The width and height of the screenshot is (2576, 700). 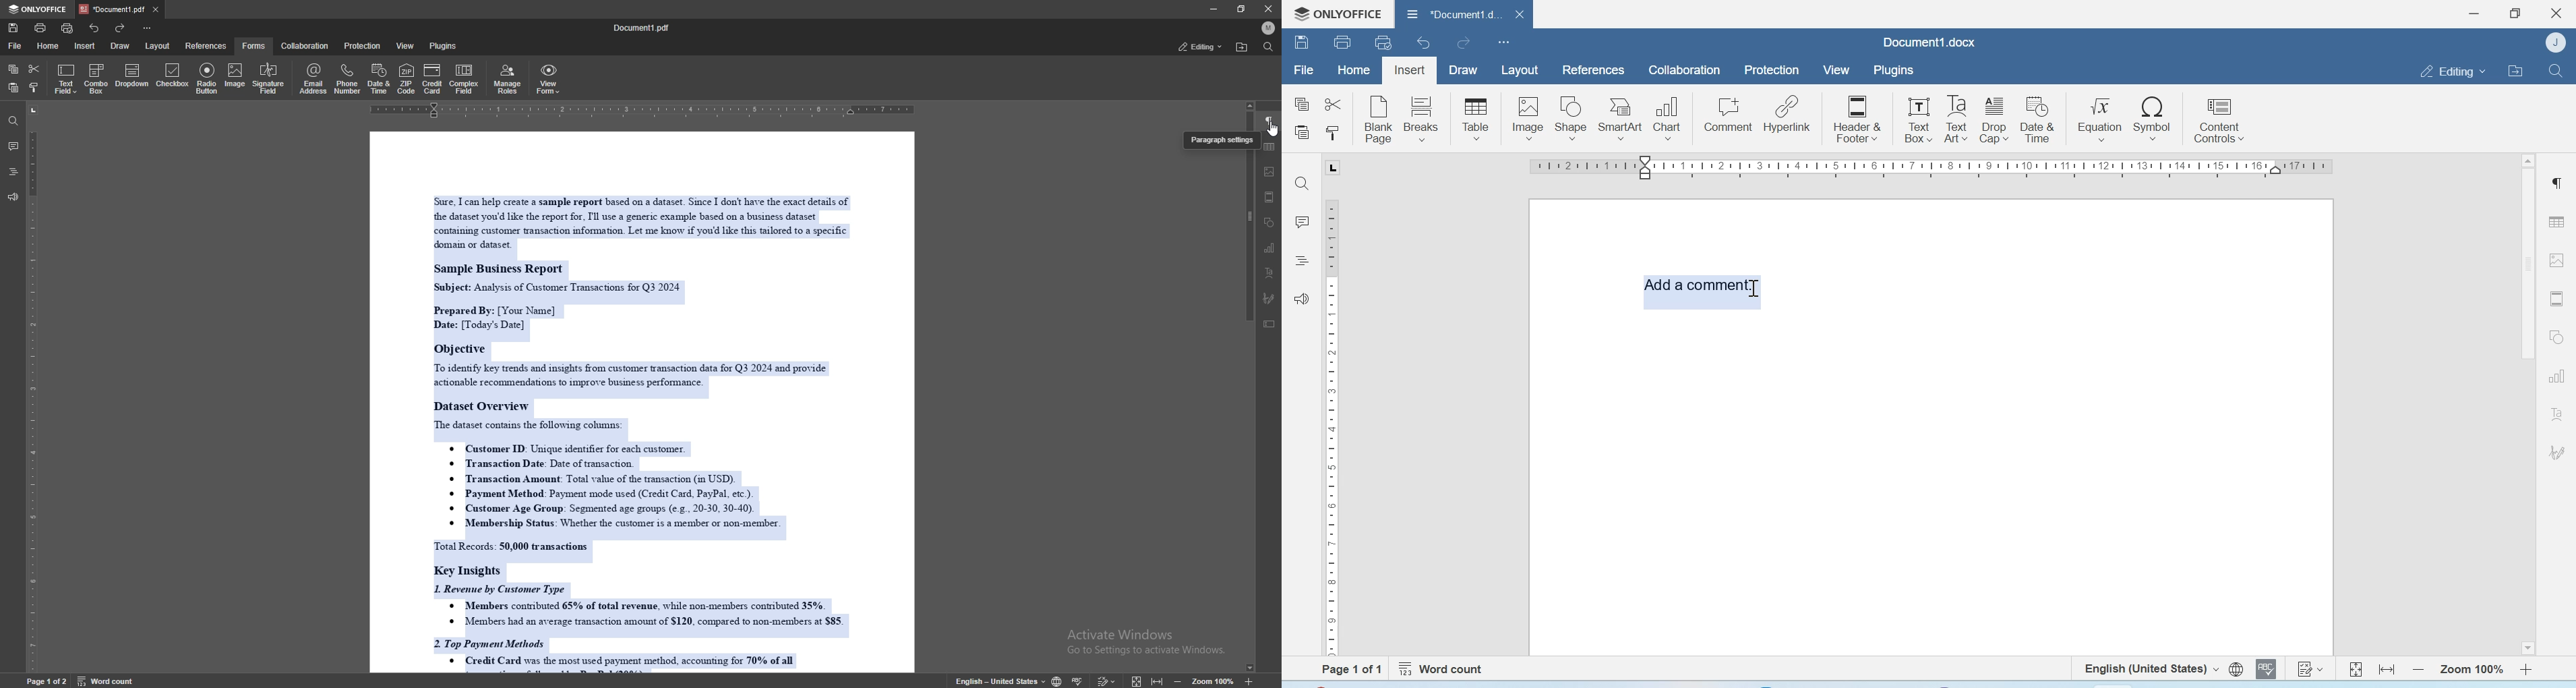 What do you see at coordinates (2558, 13) in the screenshot?
I see `Close` at bounding box center [2558, 13].